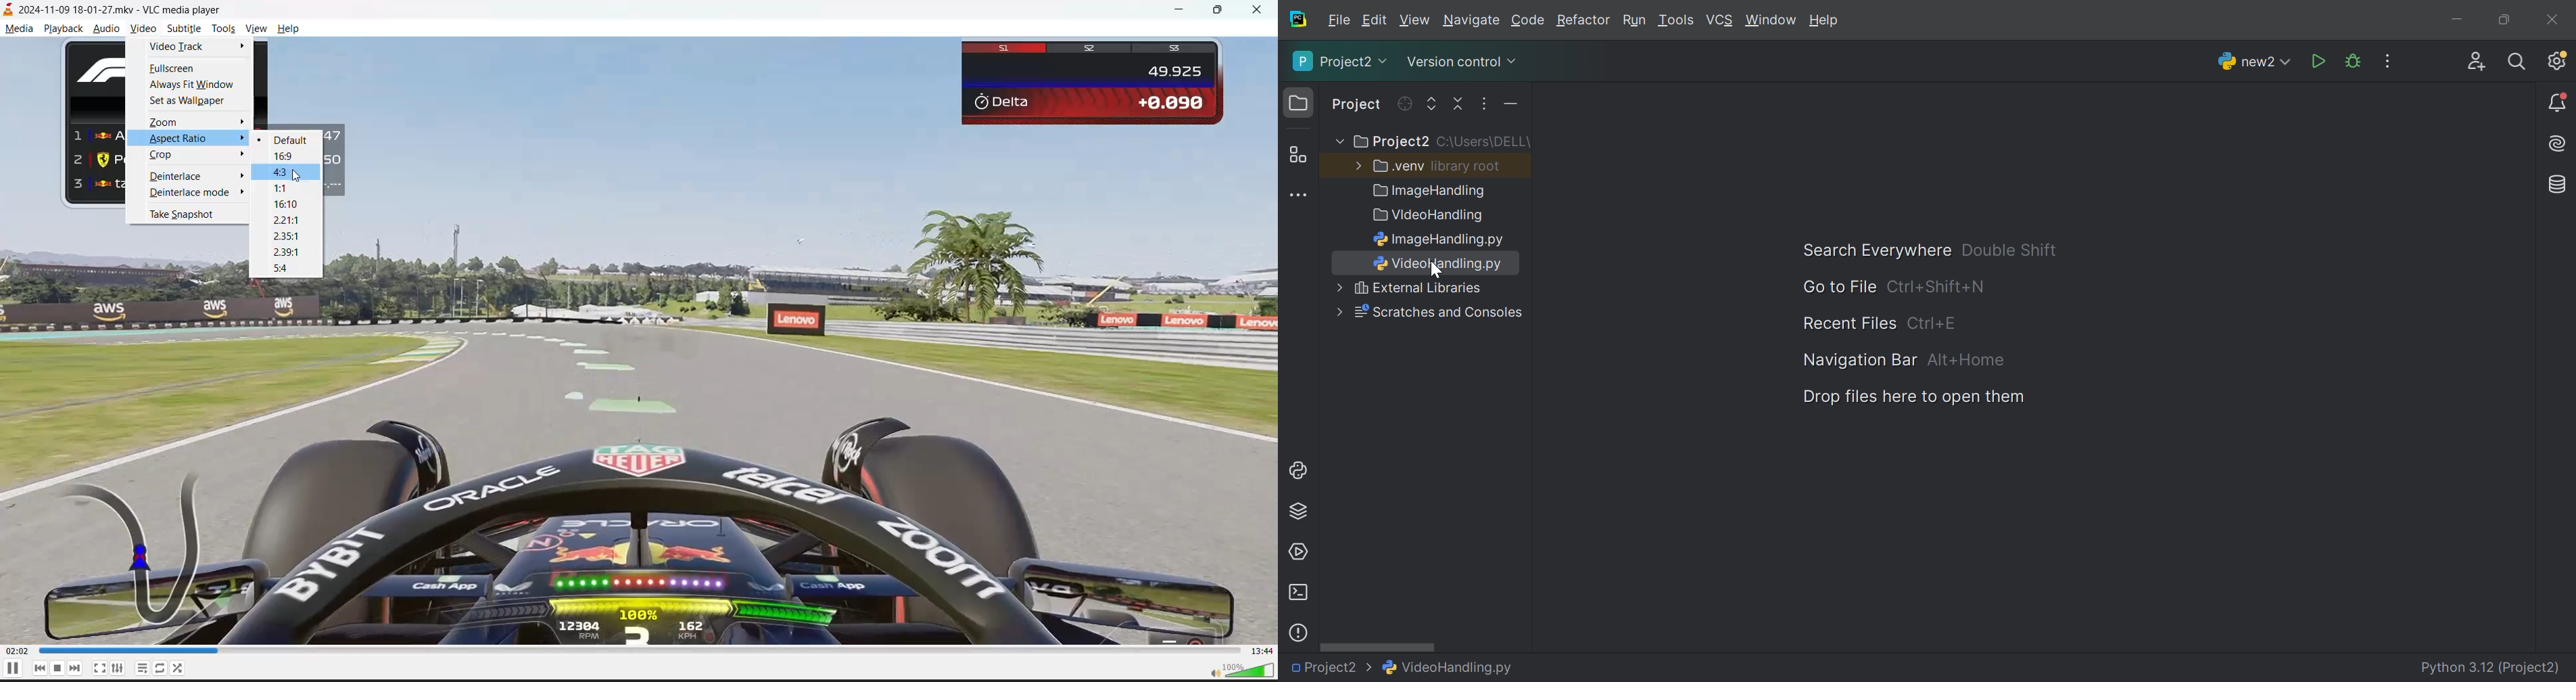  Describe the element at coordinates (292, 251) in the screenshot. I see `2.39:1` at that location.